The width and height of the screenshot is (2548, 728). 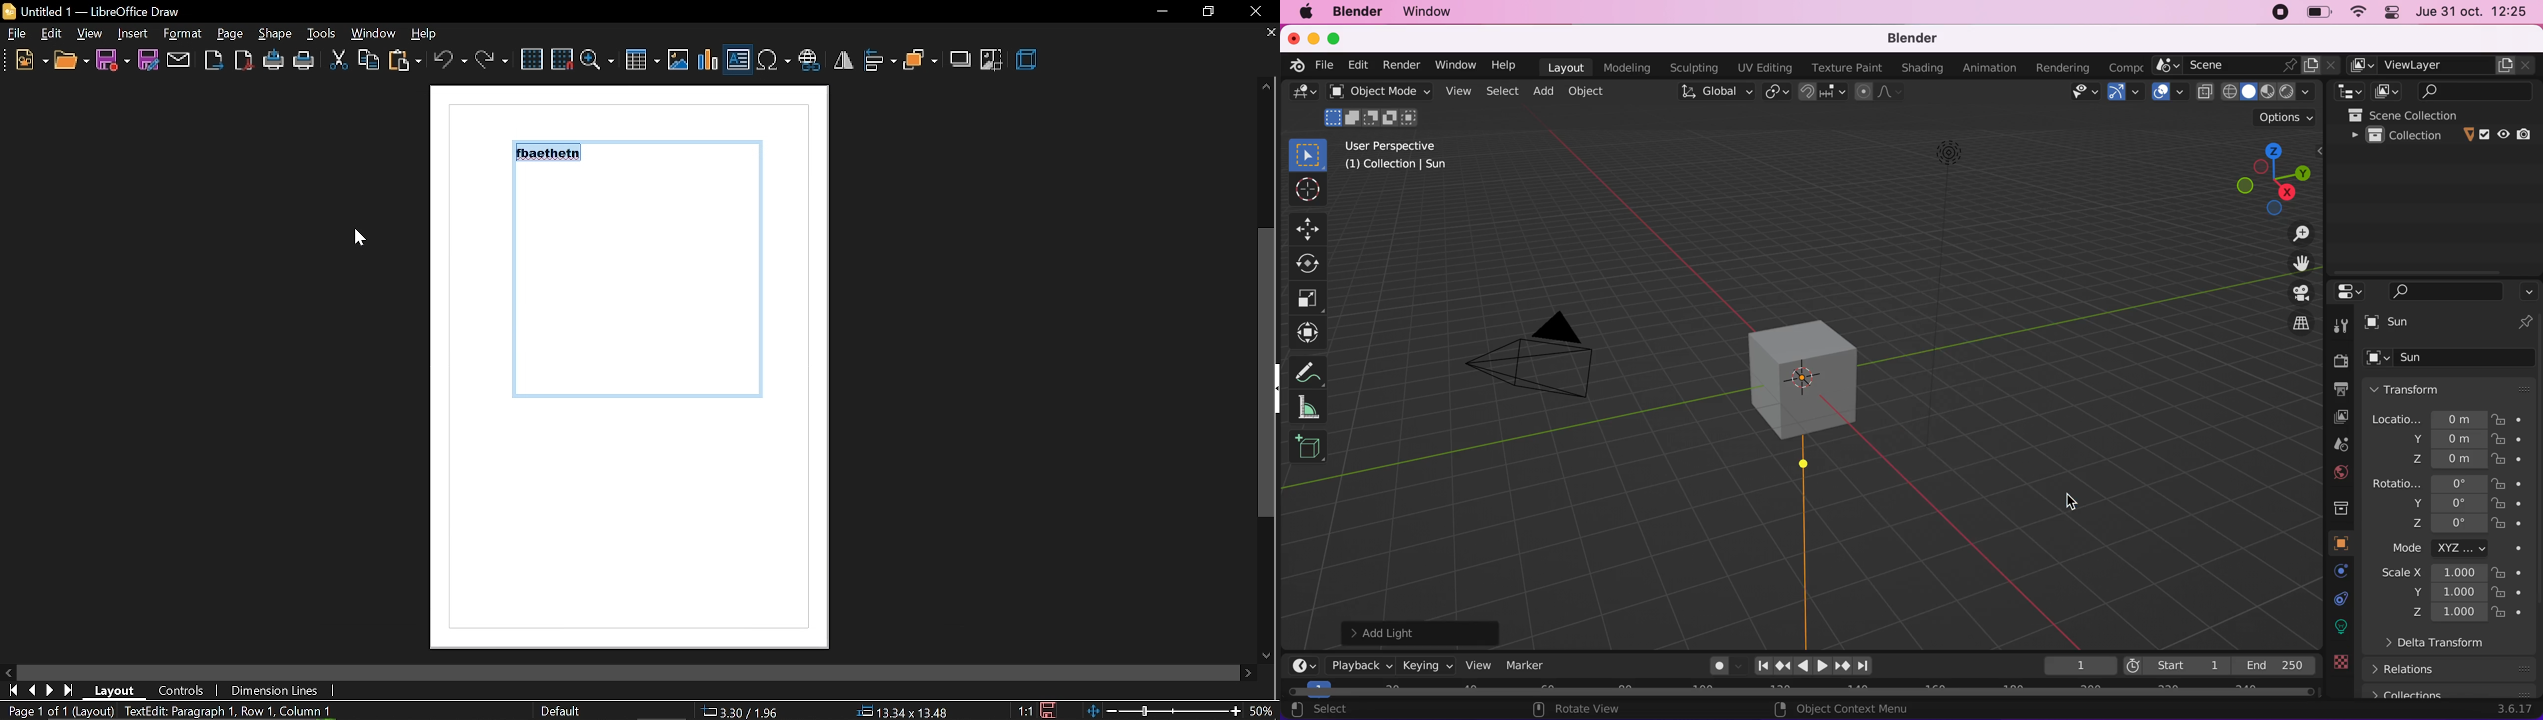 I want to click on grid, so click(x=531, y=60).